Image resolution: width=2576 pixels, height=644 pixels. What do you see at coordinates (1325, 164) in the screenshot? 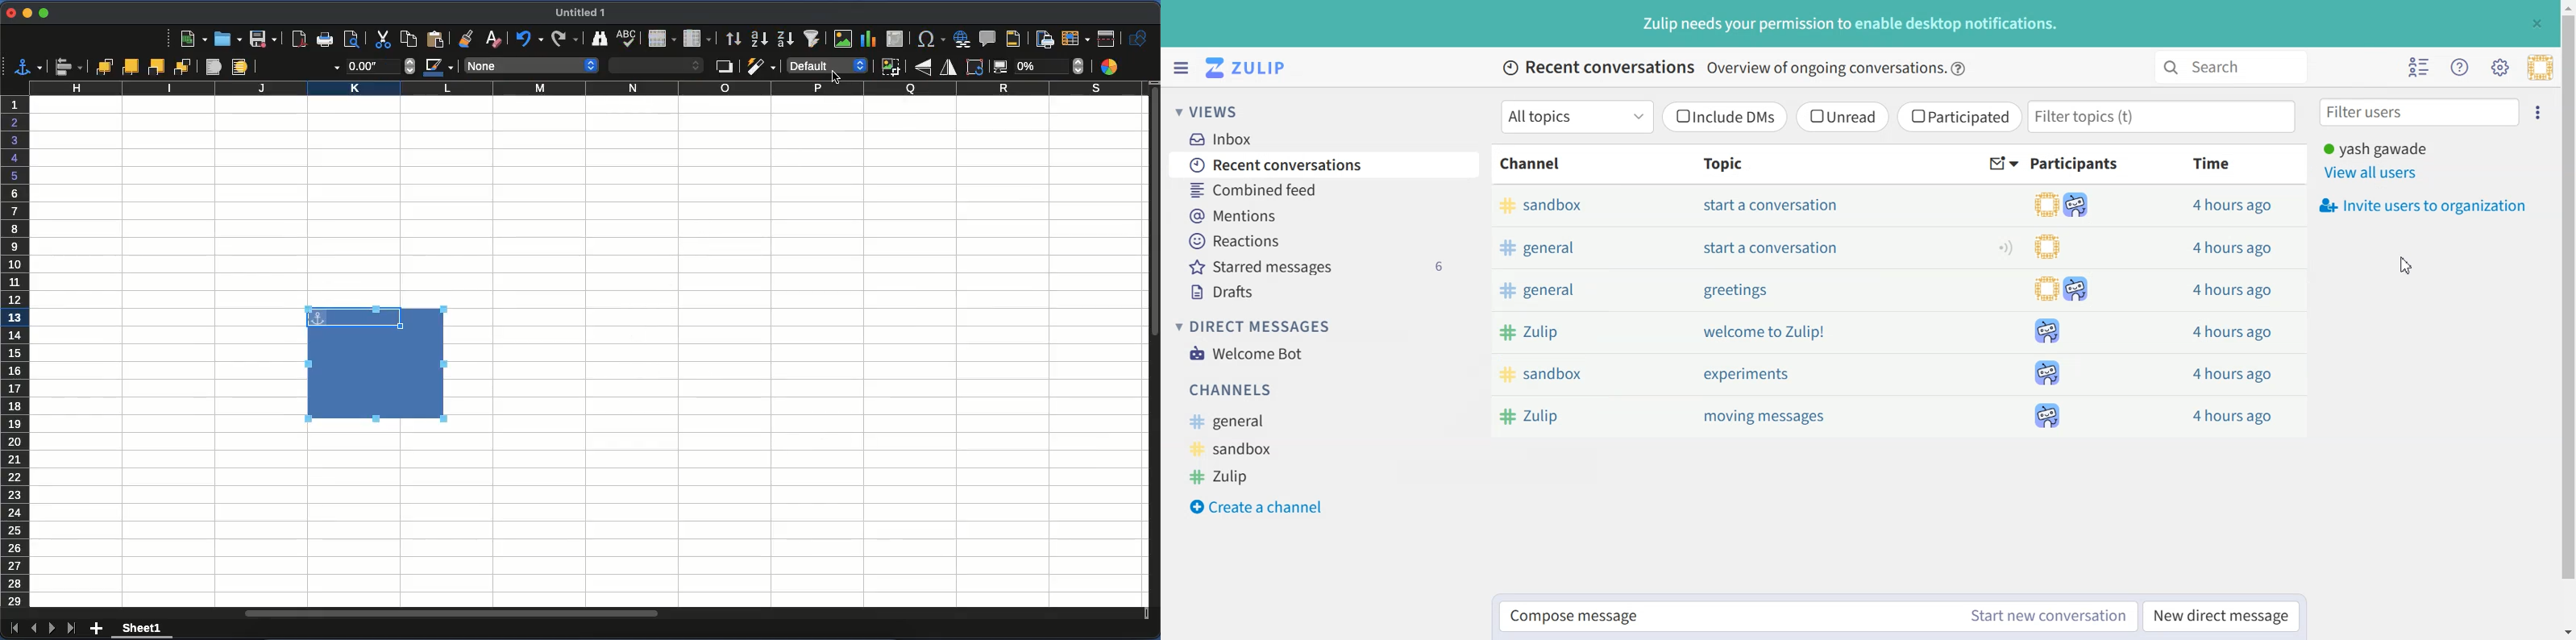
I see `Recent conversation` at bounding box center [1325, 164].